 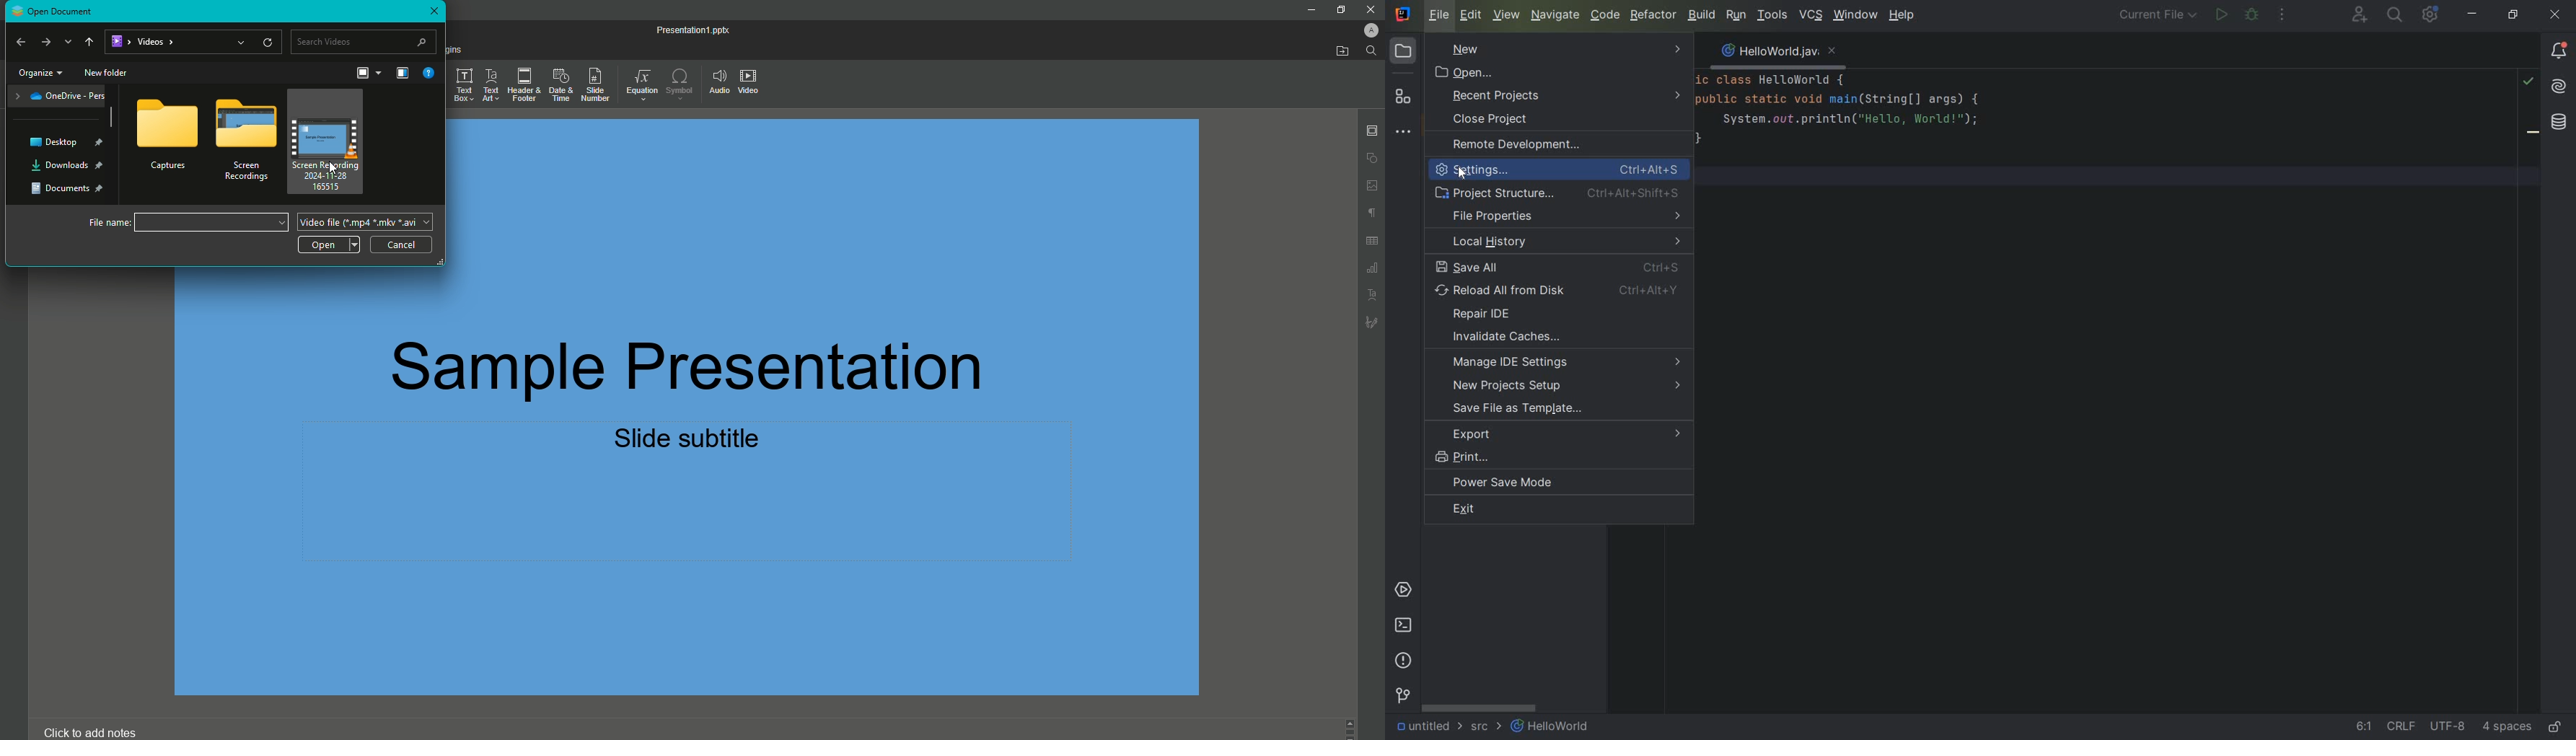 I want to click on close project, so click(x=1564, y=119).